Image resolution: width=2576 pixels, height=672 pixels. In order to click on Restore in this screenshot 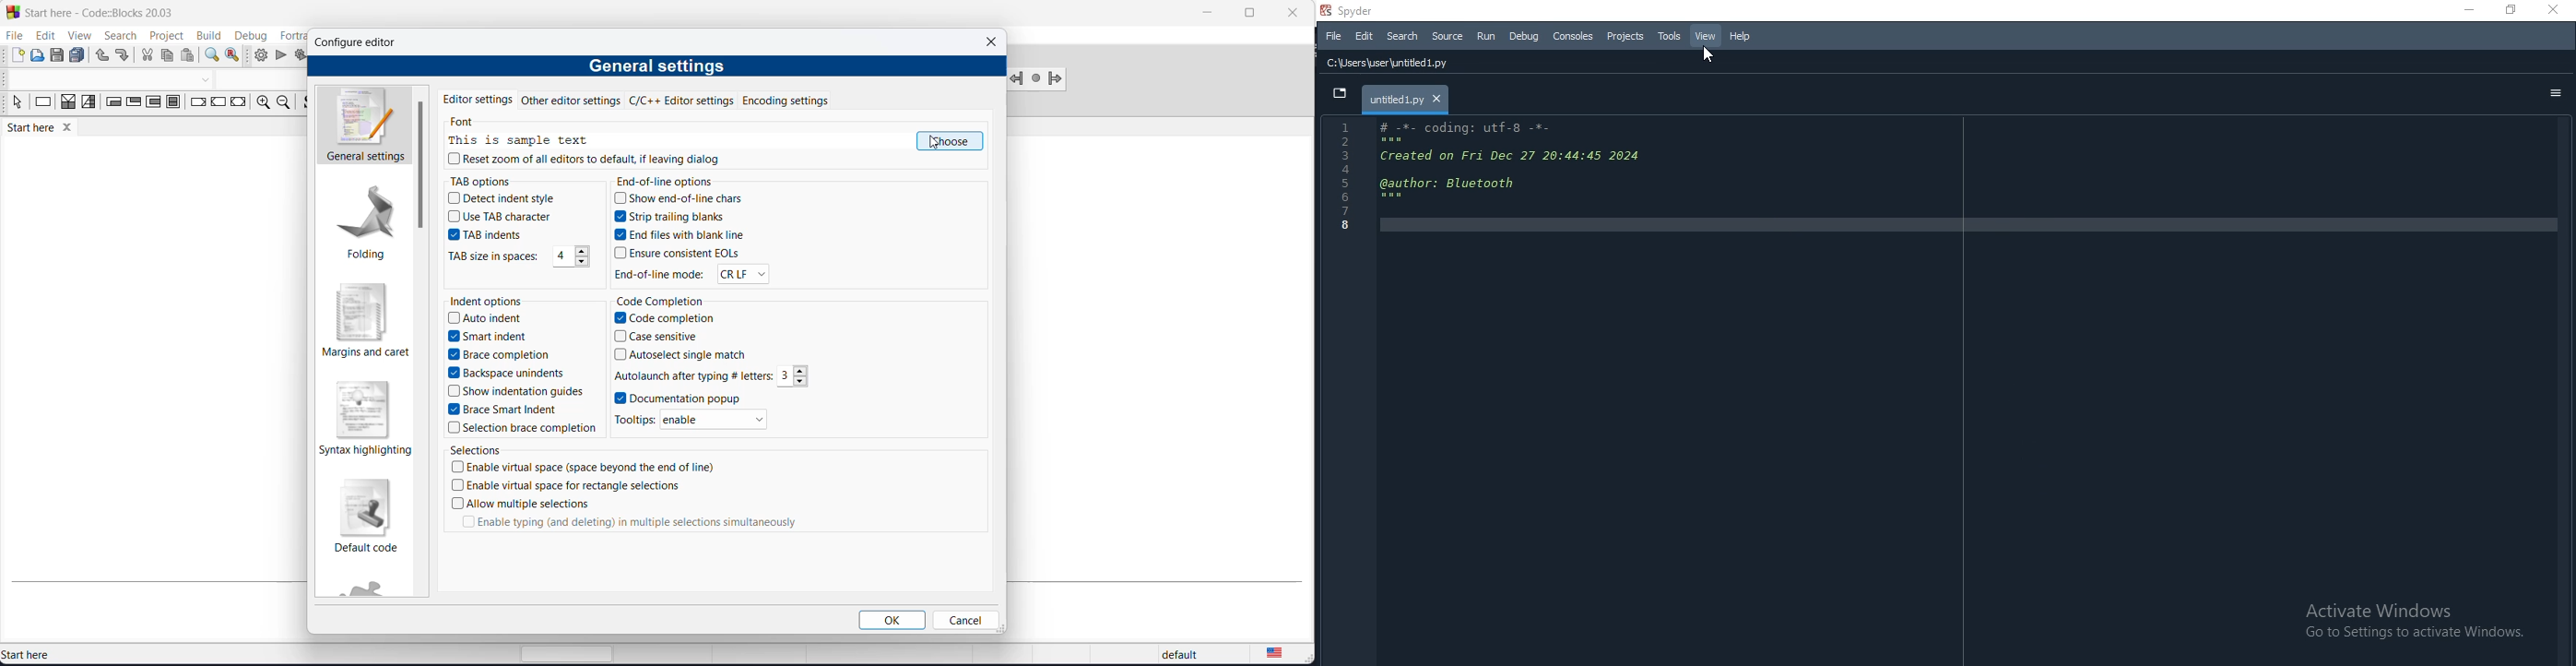, I will do `click(2511, 9)`.